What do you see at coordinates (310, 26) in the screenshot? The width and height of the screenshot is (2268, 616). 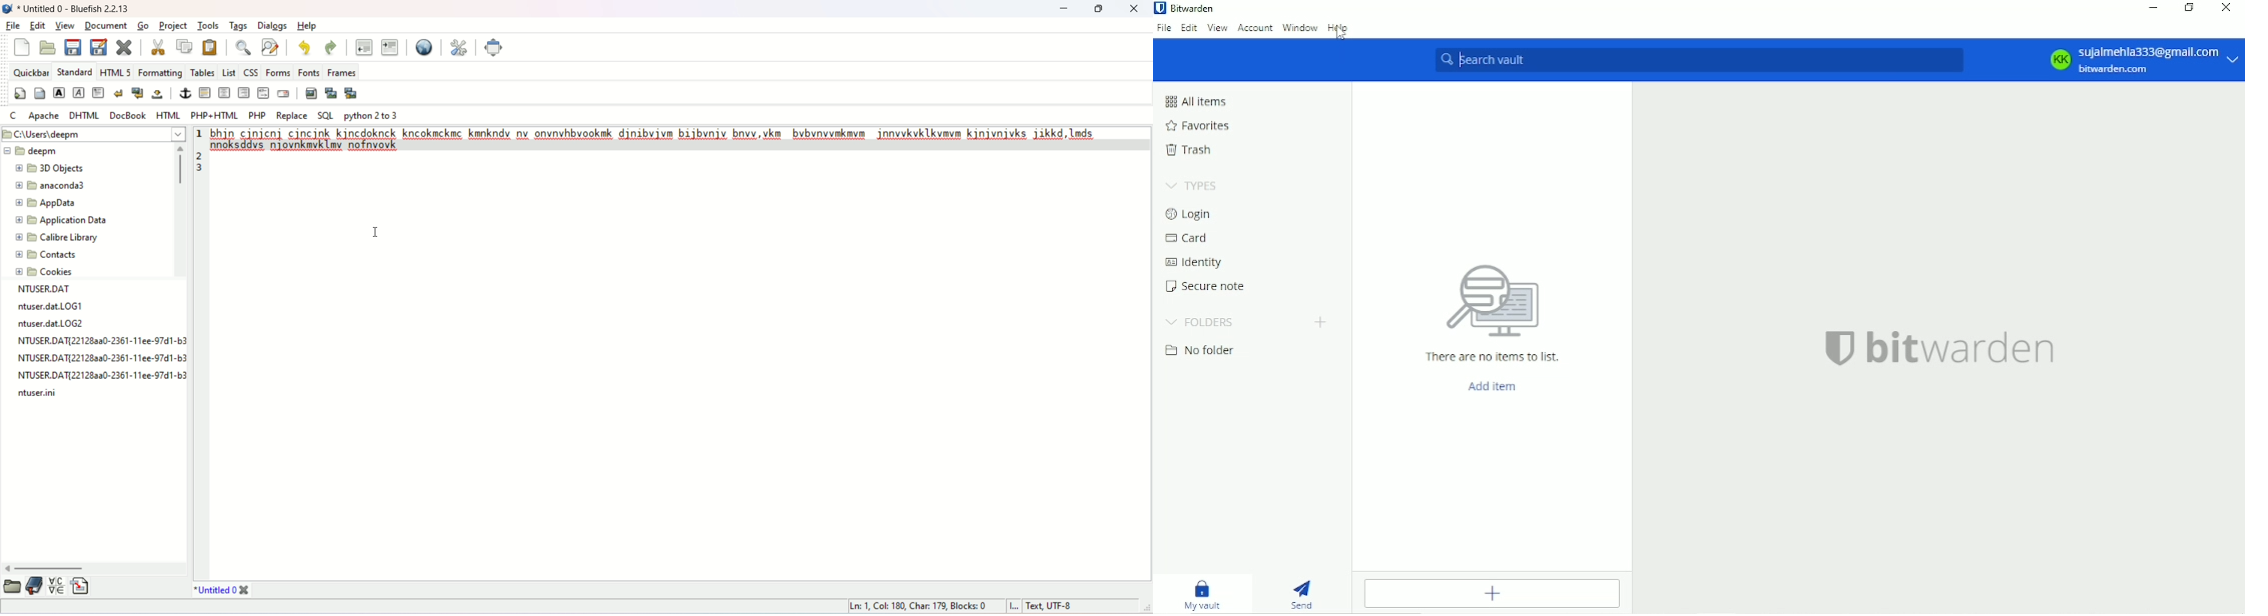 I see `help` at bounding box center [310, 26].